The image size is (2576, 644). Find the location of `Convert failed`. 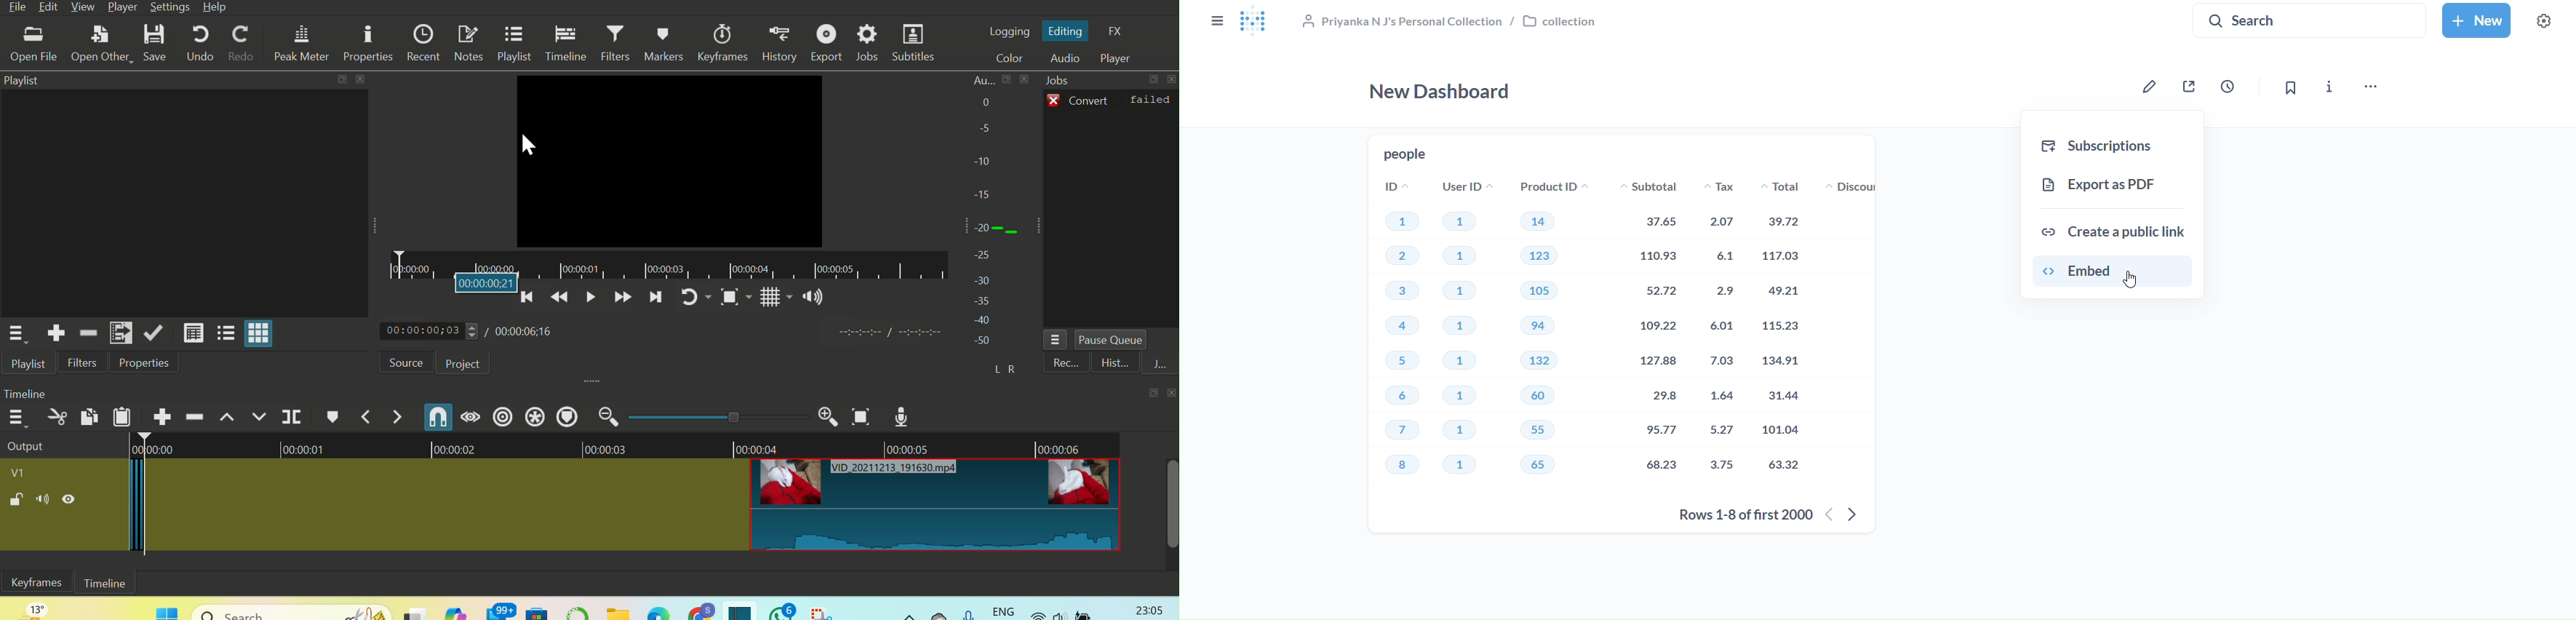

Convert failed is located at coordinates (1112, 100).